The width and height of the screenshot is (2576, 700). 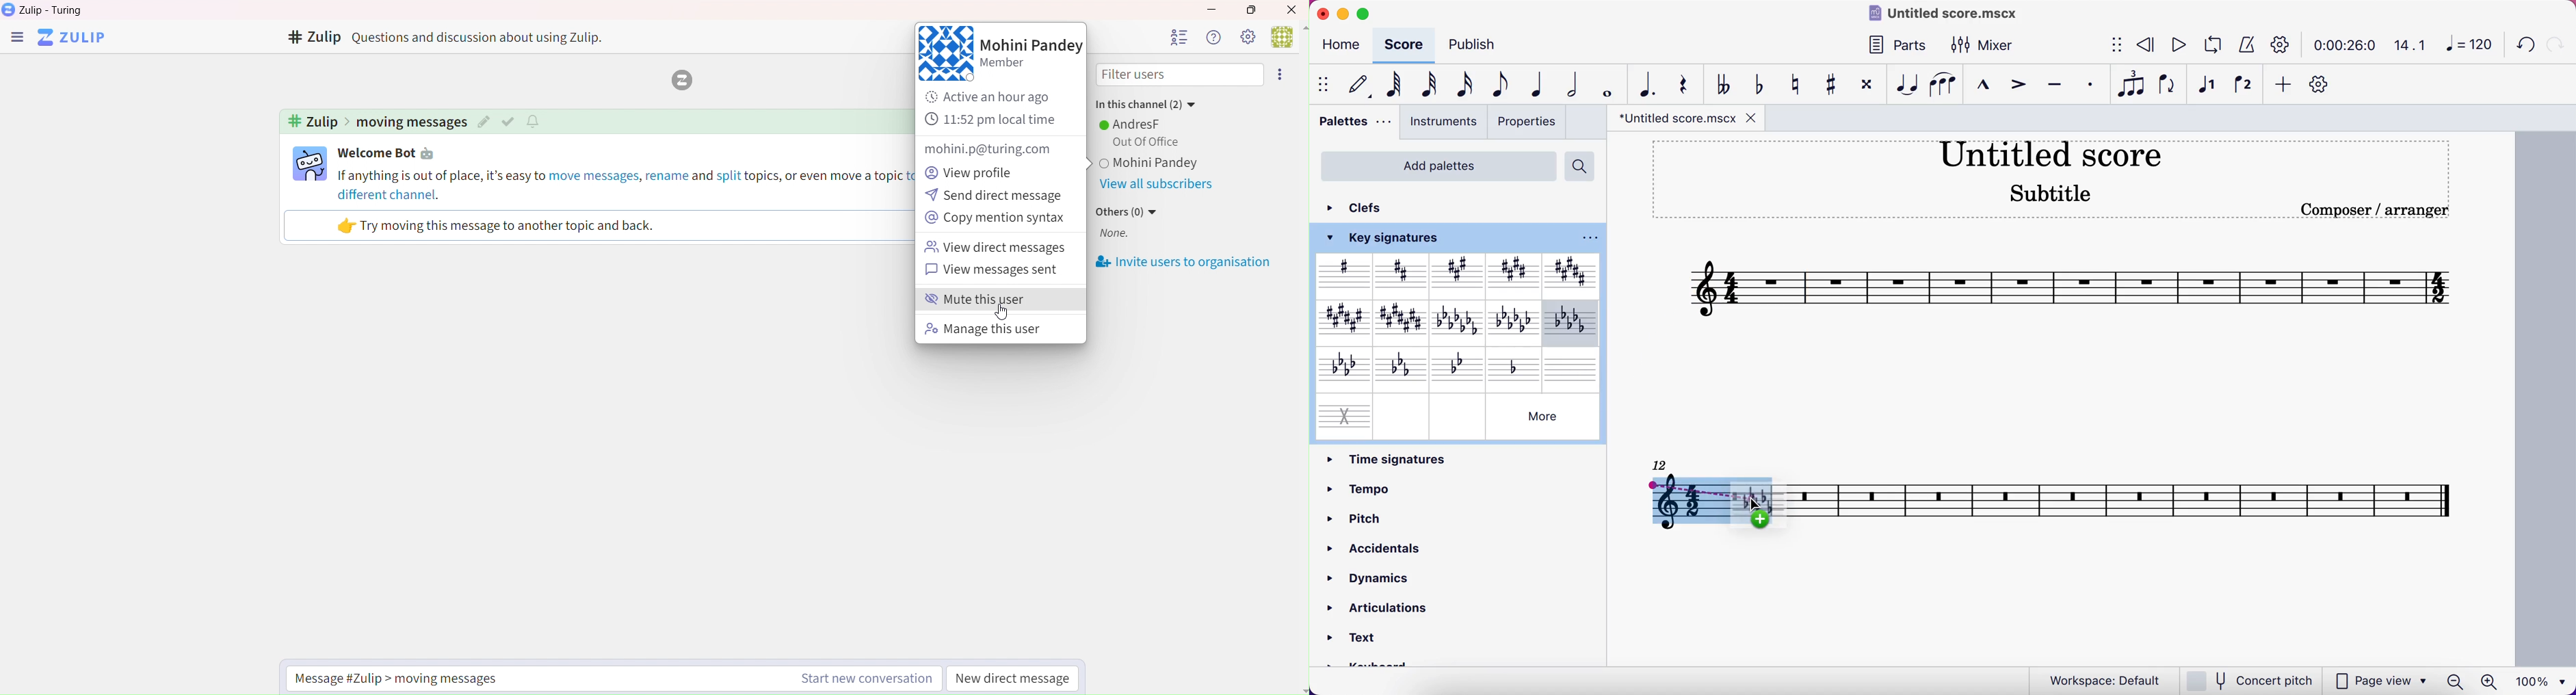 I want to click on toggle natural, so click(x=1798, y=86).